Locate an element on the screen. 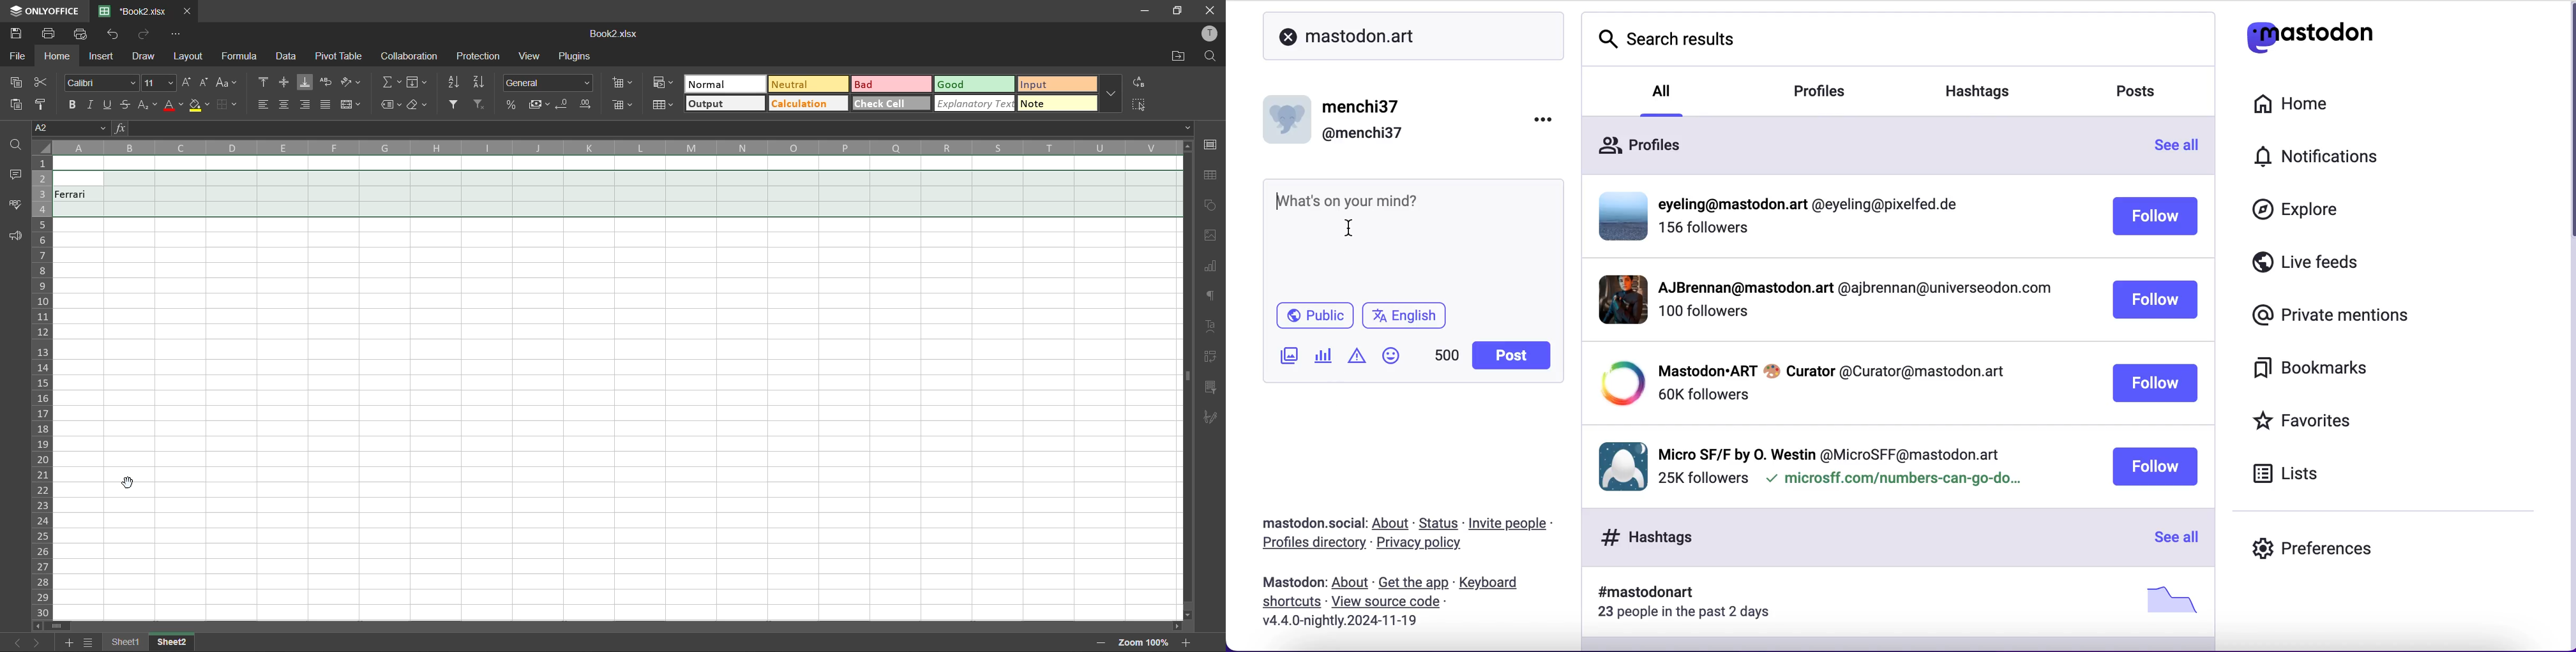 This screenshot has width=2576, height=672. underline is located at coordinates (109, 103).